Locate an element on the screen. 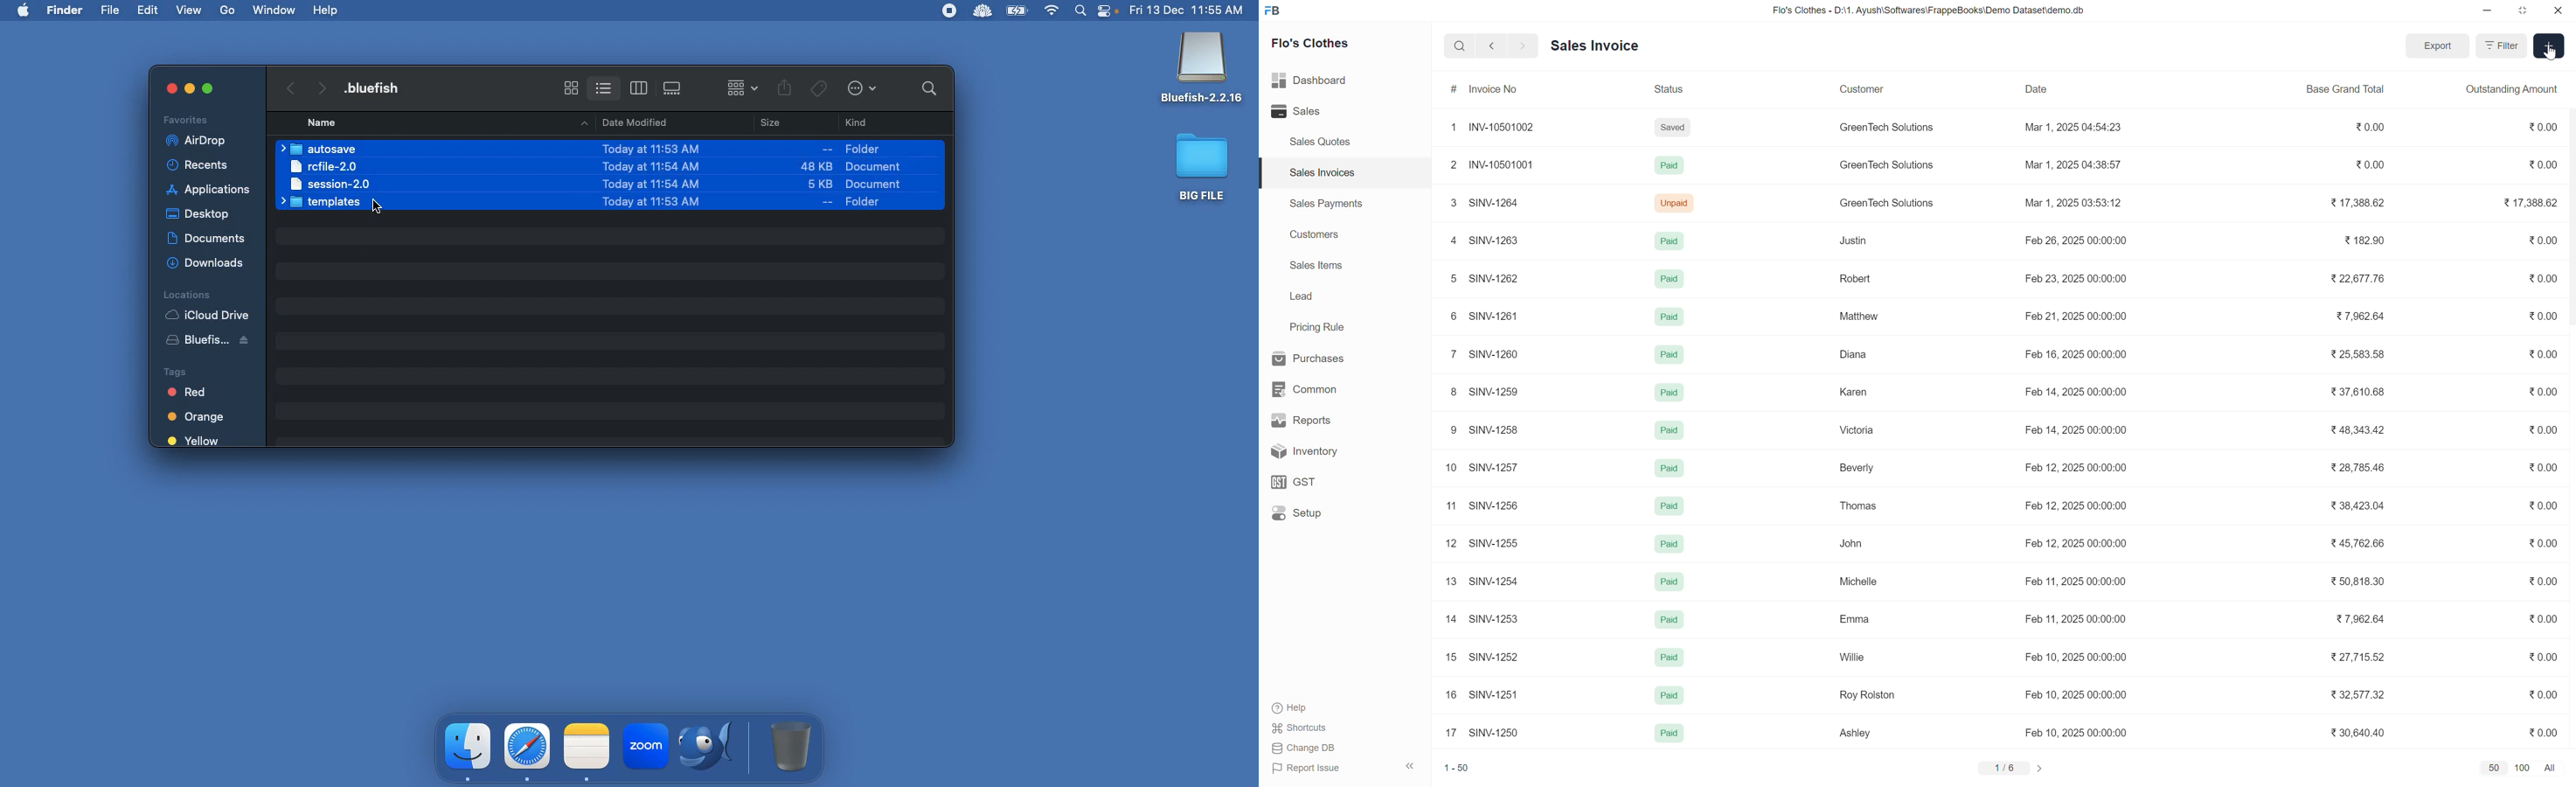  SINV-1261 is located at coordinates (1501, 318).